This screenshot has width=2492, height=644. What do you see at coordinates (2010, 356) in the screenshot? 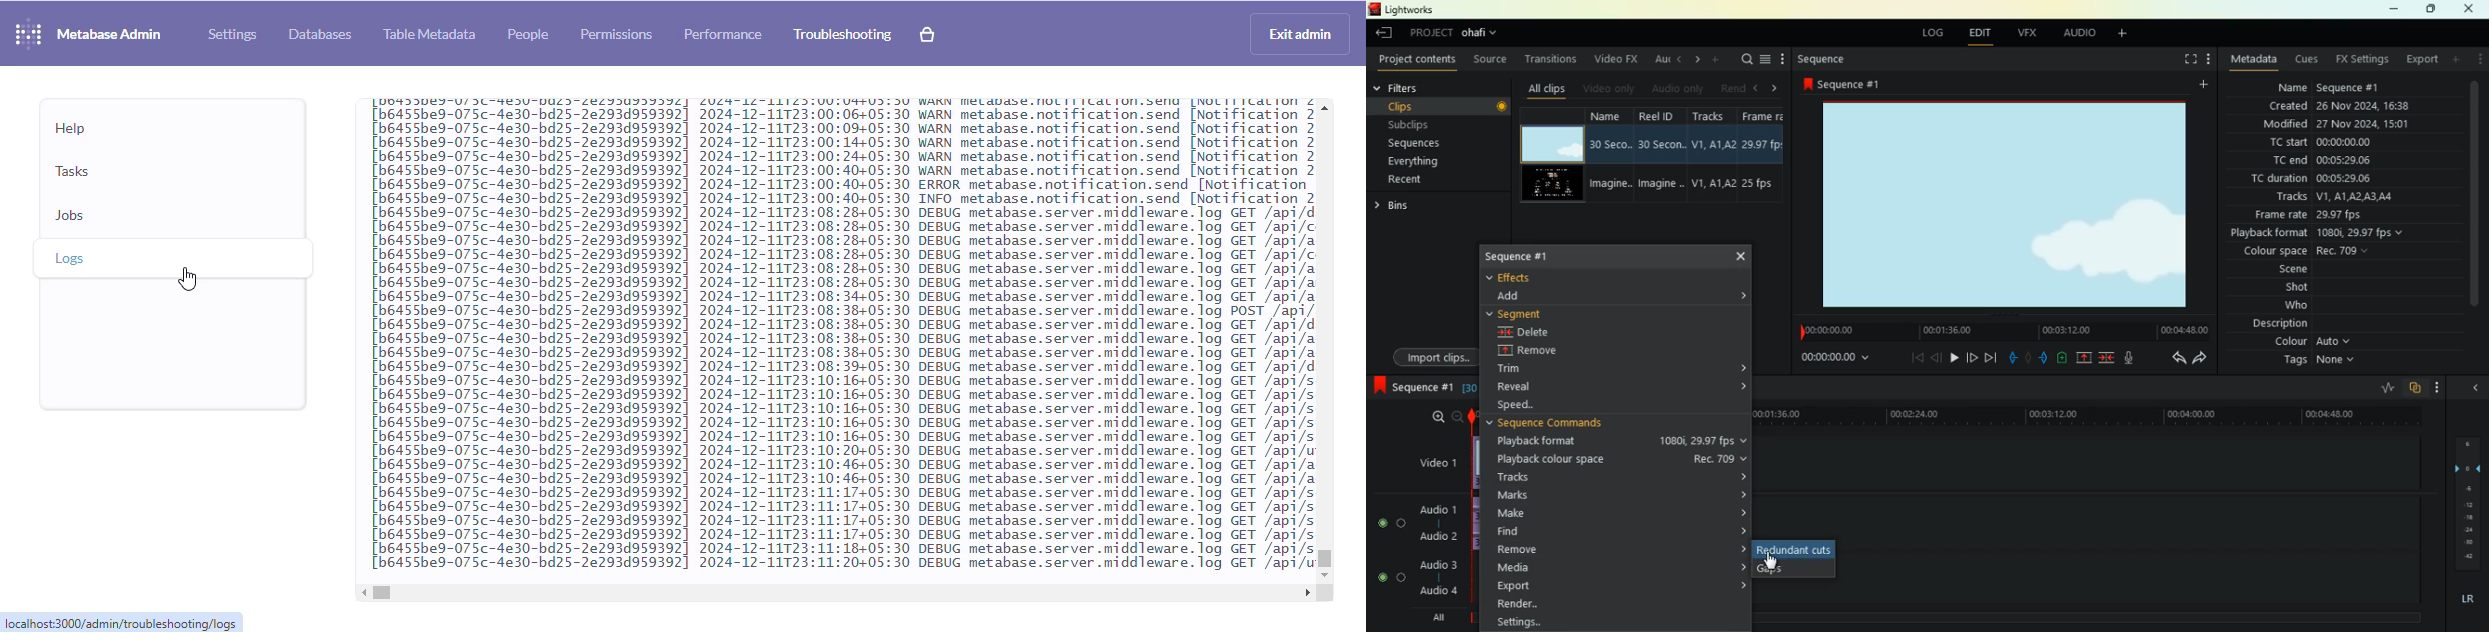
I see `pull` at bounding box center [2010, 356].